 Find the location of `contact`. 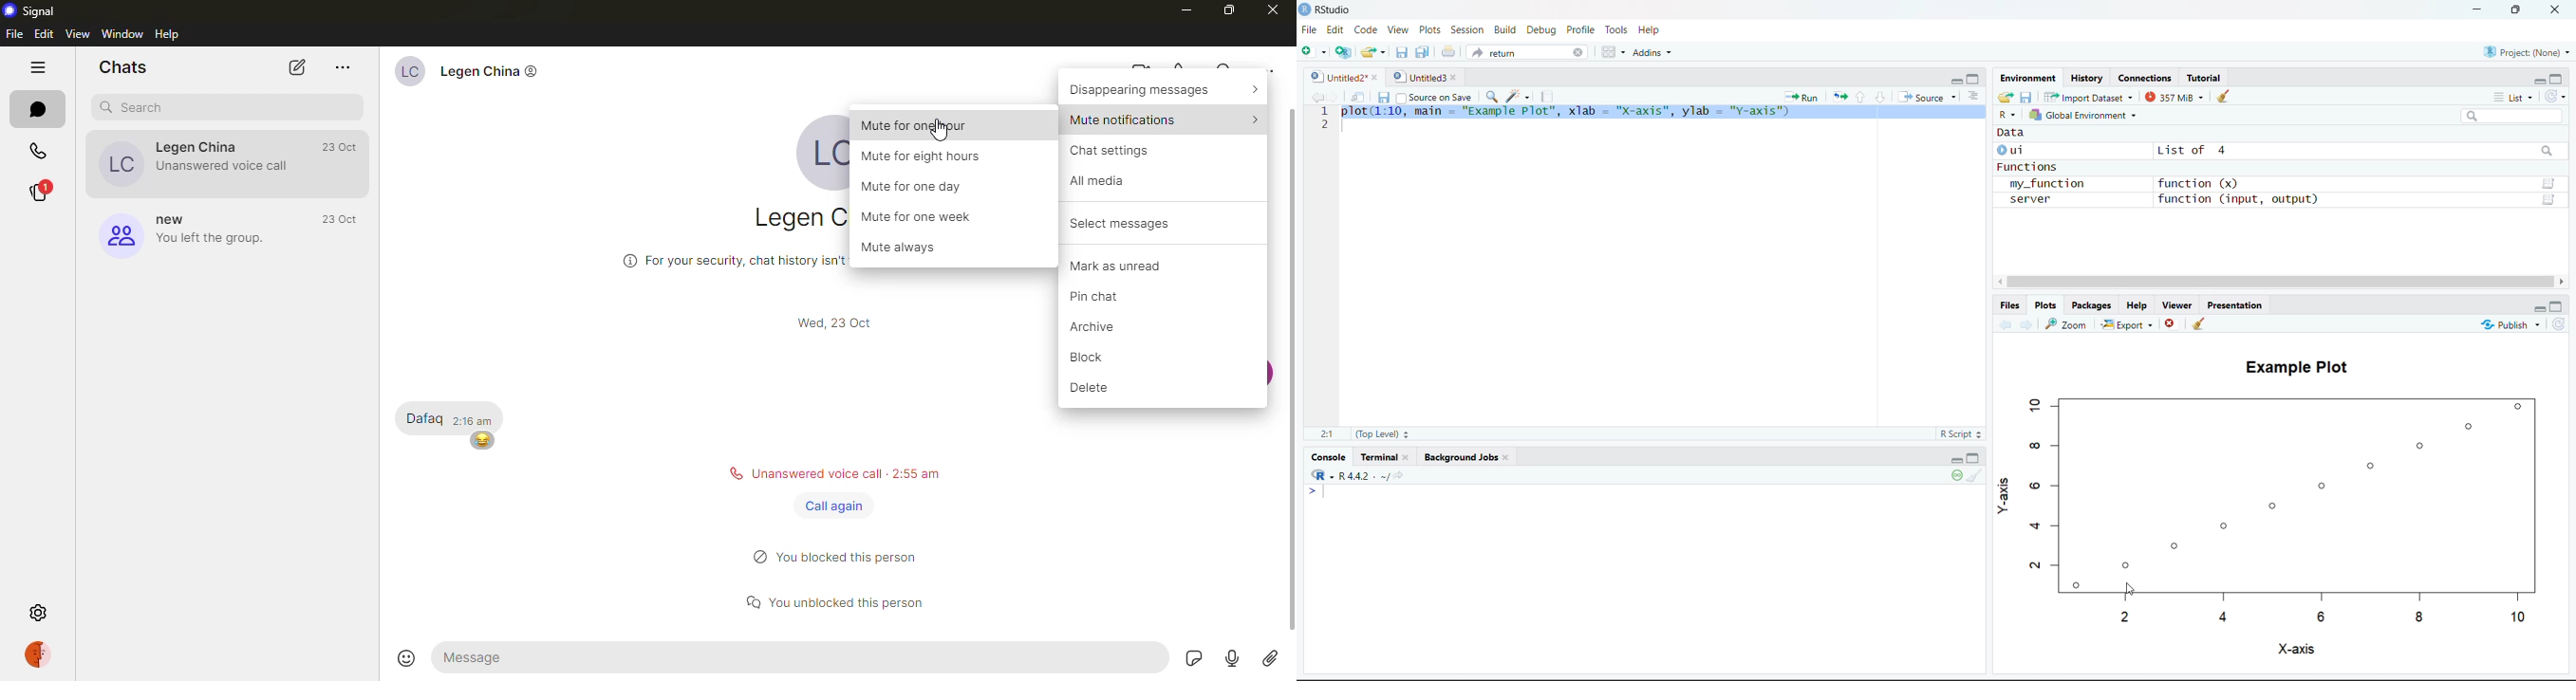

contact is located at coordinates (194, 162).